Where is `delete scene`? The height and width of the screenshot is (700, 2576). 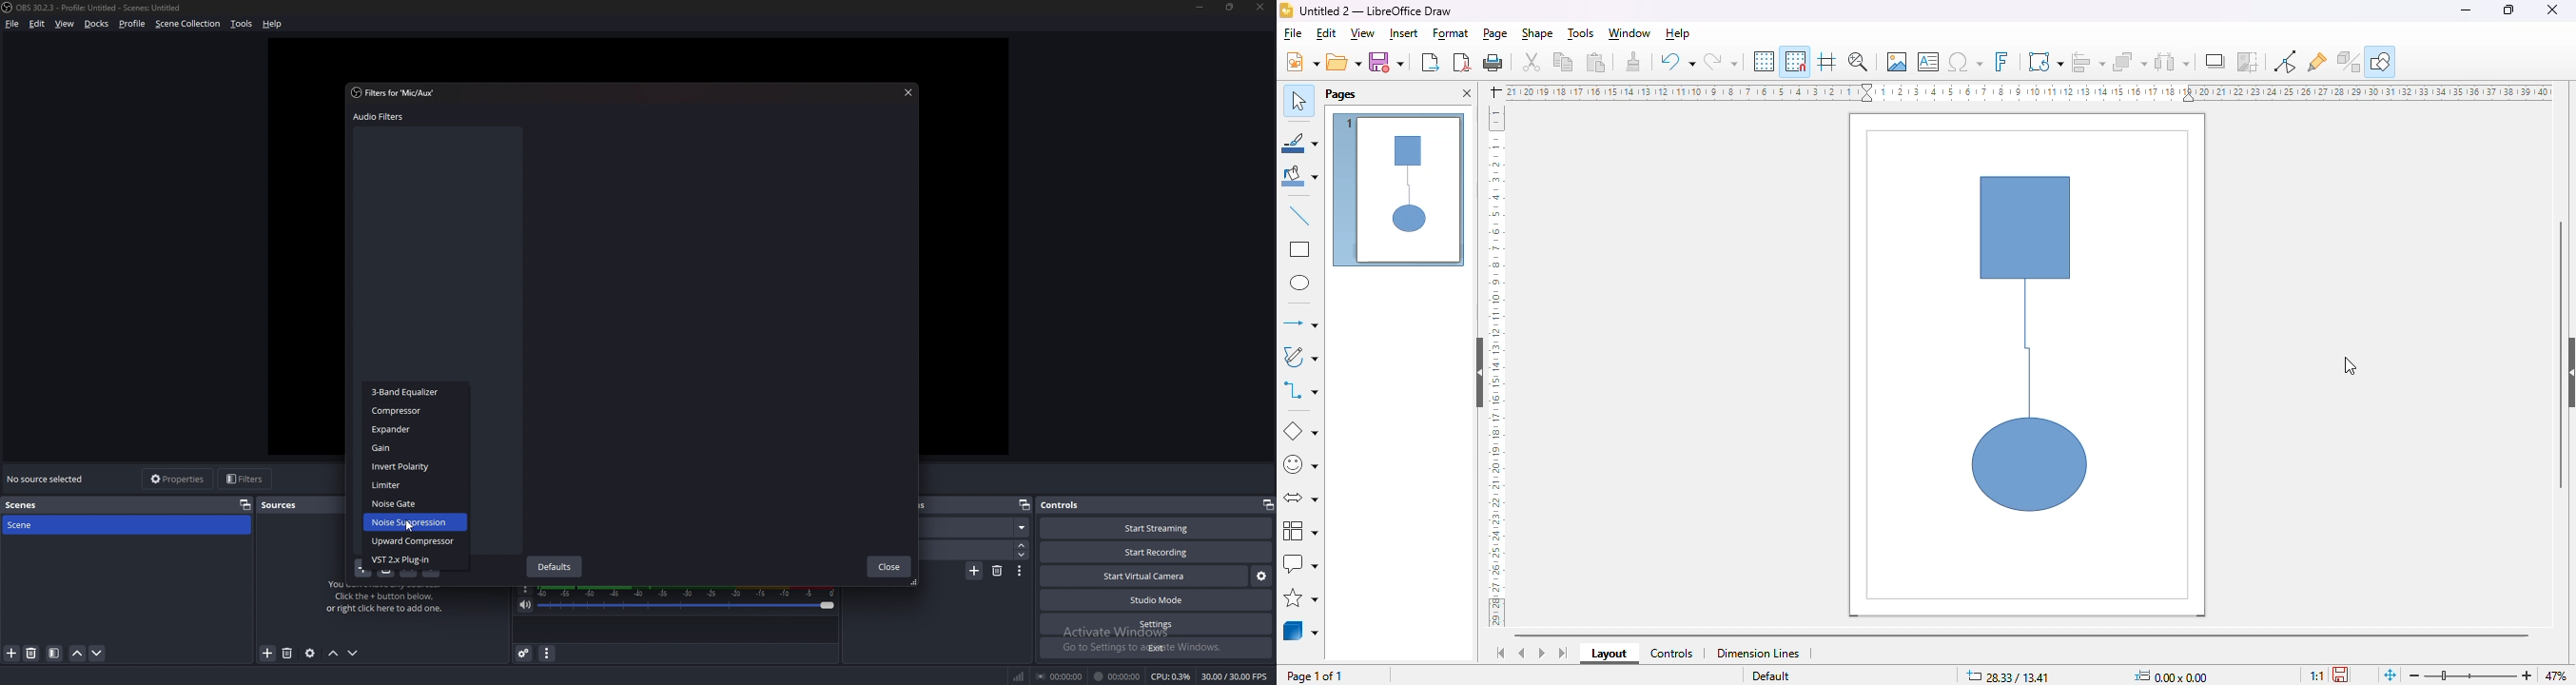 delete scene is located at coordinates (33, 653).